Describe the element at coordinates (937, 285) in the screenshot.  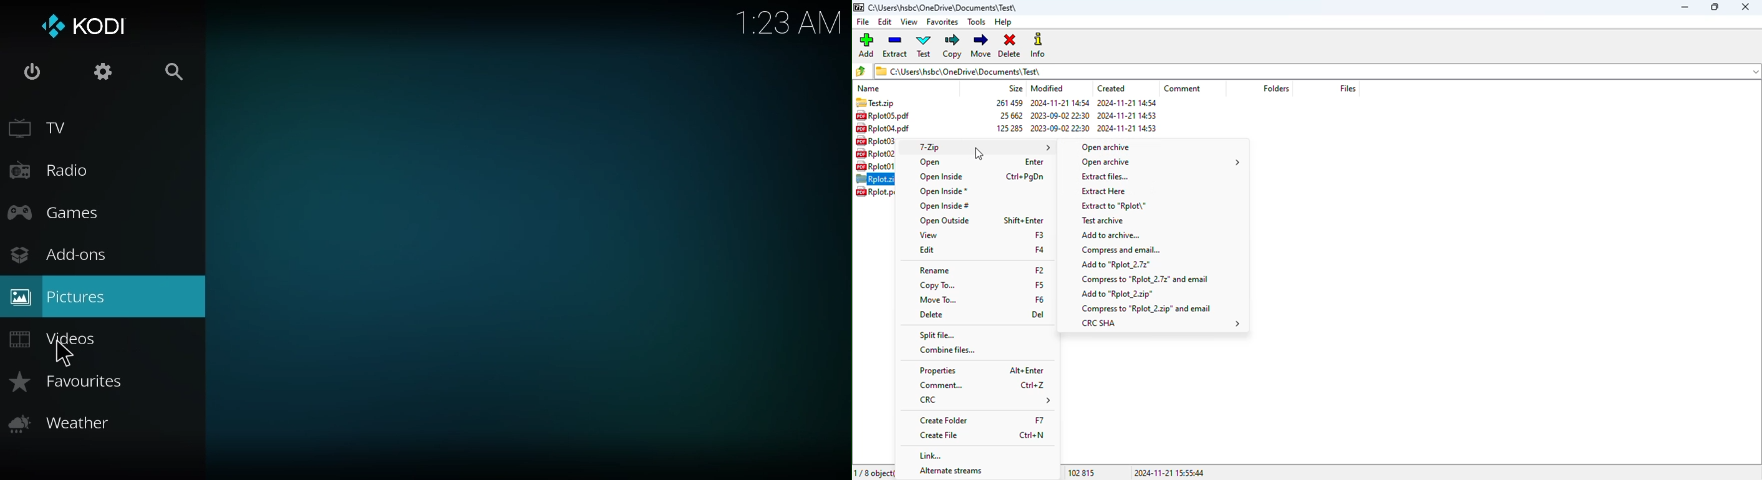
I see `copy to` at that location.